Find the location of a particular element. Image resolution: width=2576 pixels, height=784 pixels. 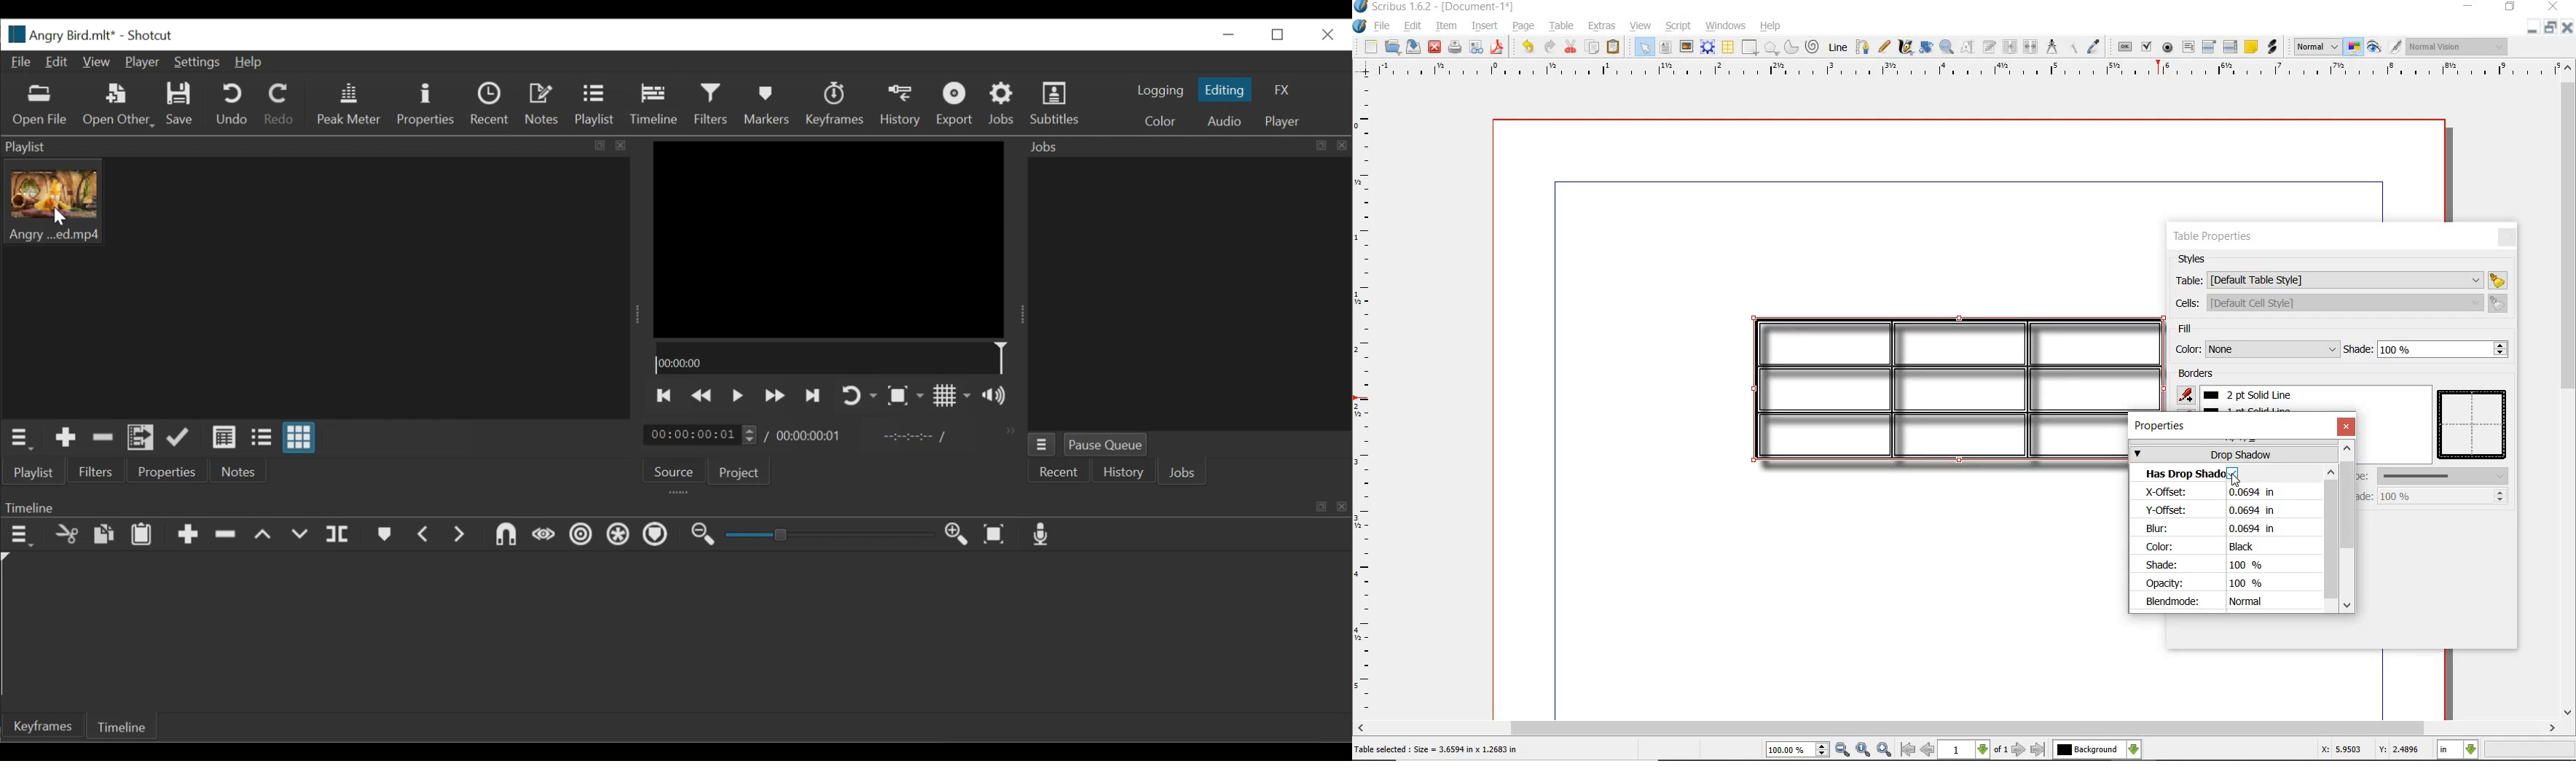

system logo is located at coordinates (1360, 26).